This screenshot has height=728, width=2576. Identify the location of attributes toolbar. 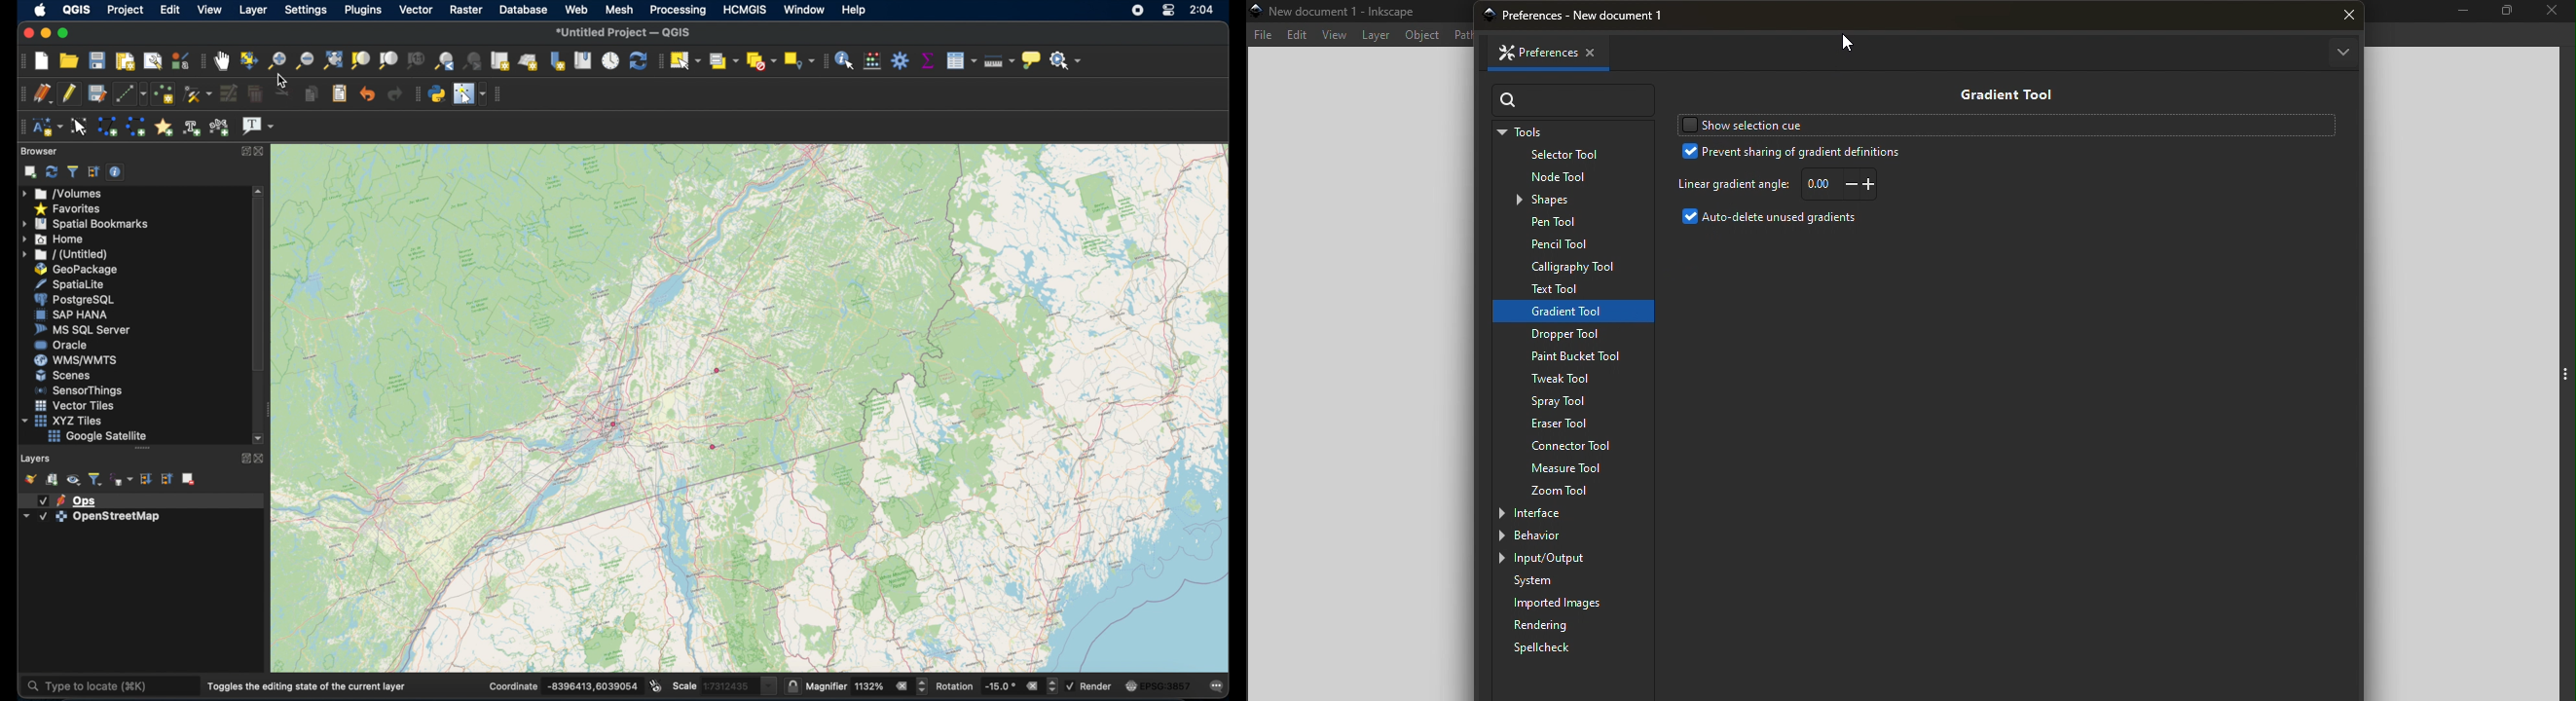
(825, 62).